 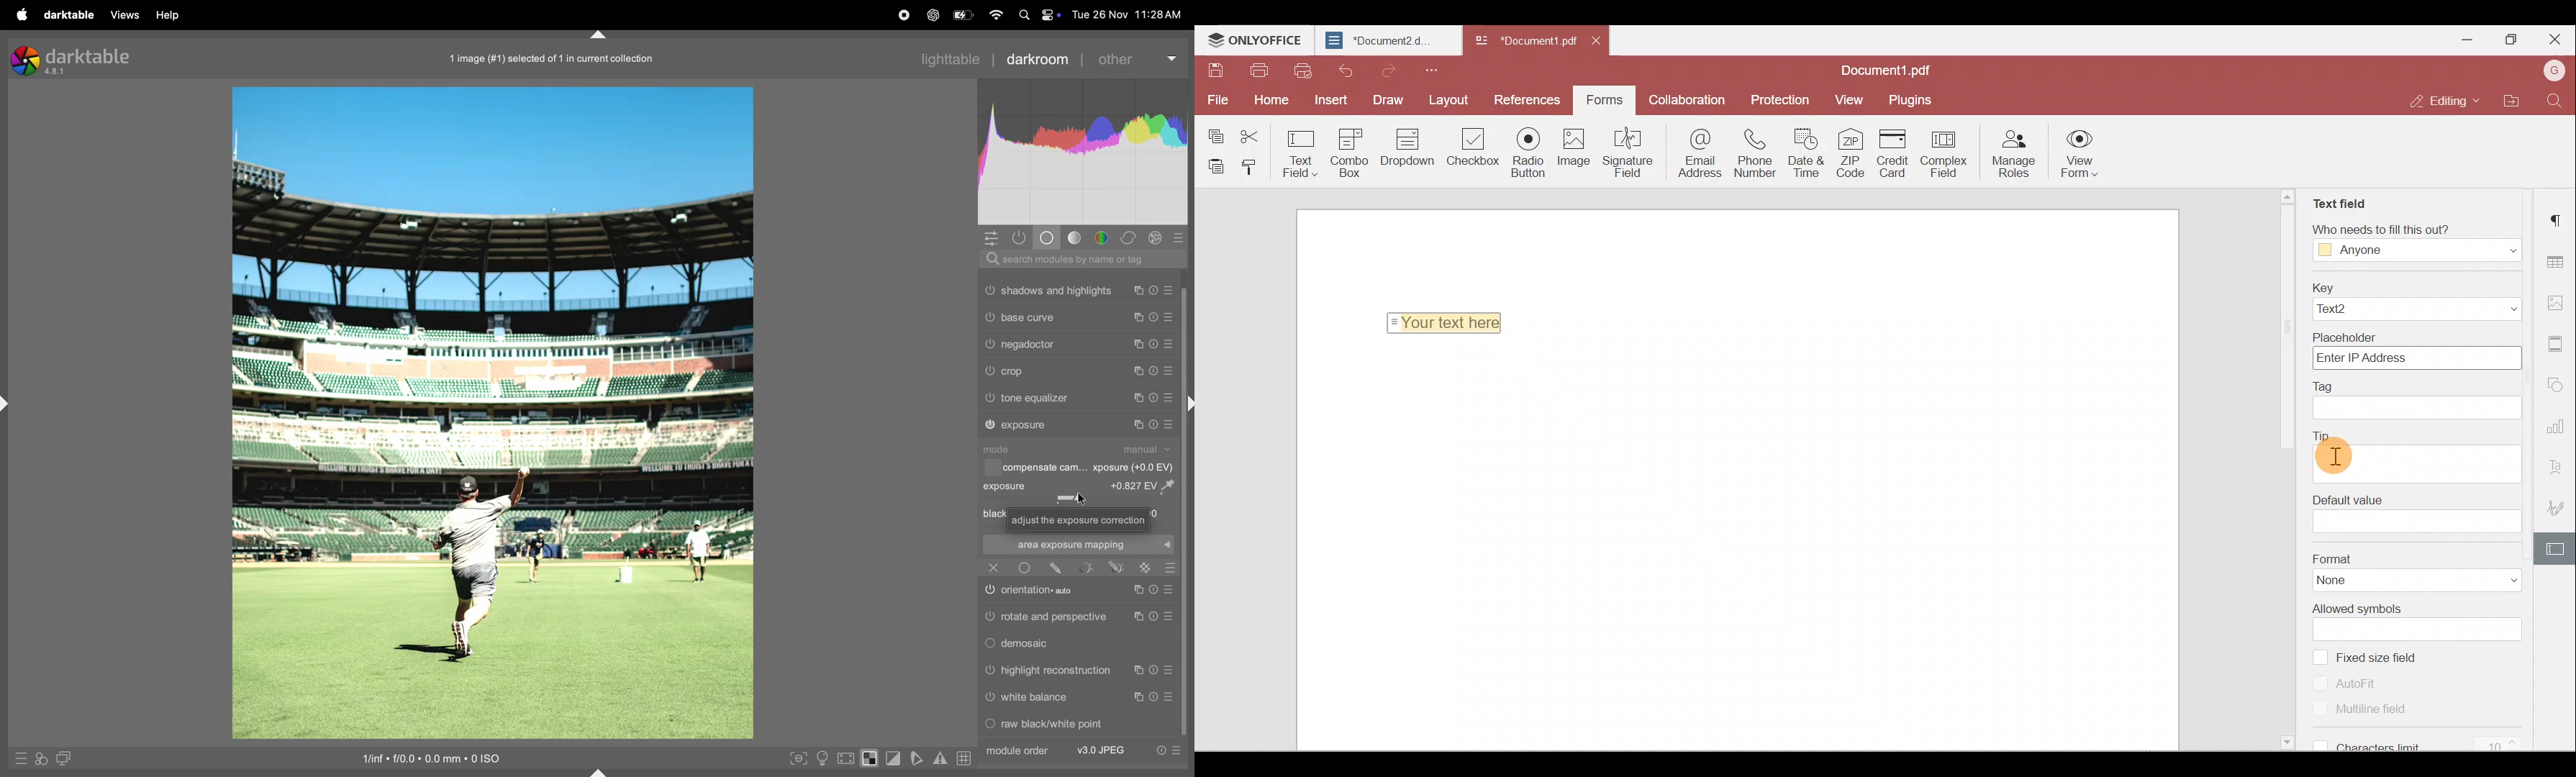 What do you see at coordinates (1188, 405) in the screenshot?
I see `expand or collapse ` at bounding box center [1188, 405].